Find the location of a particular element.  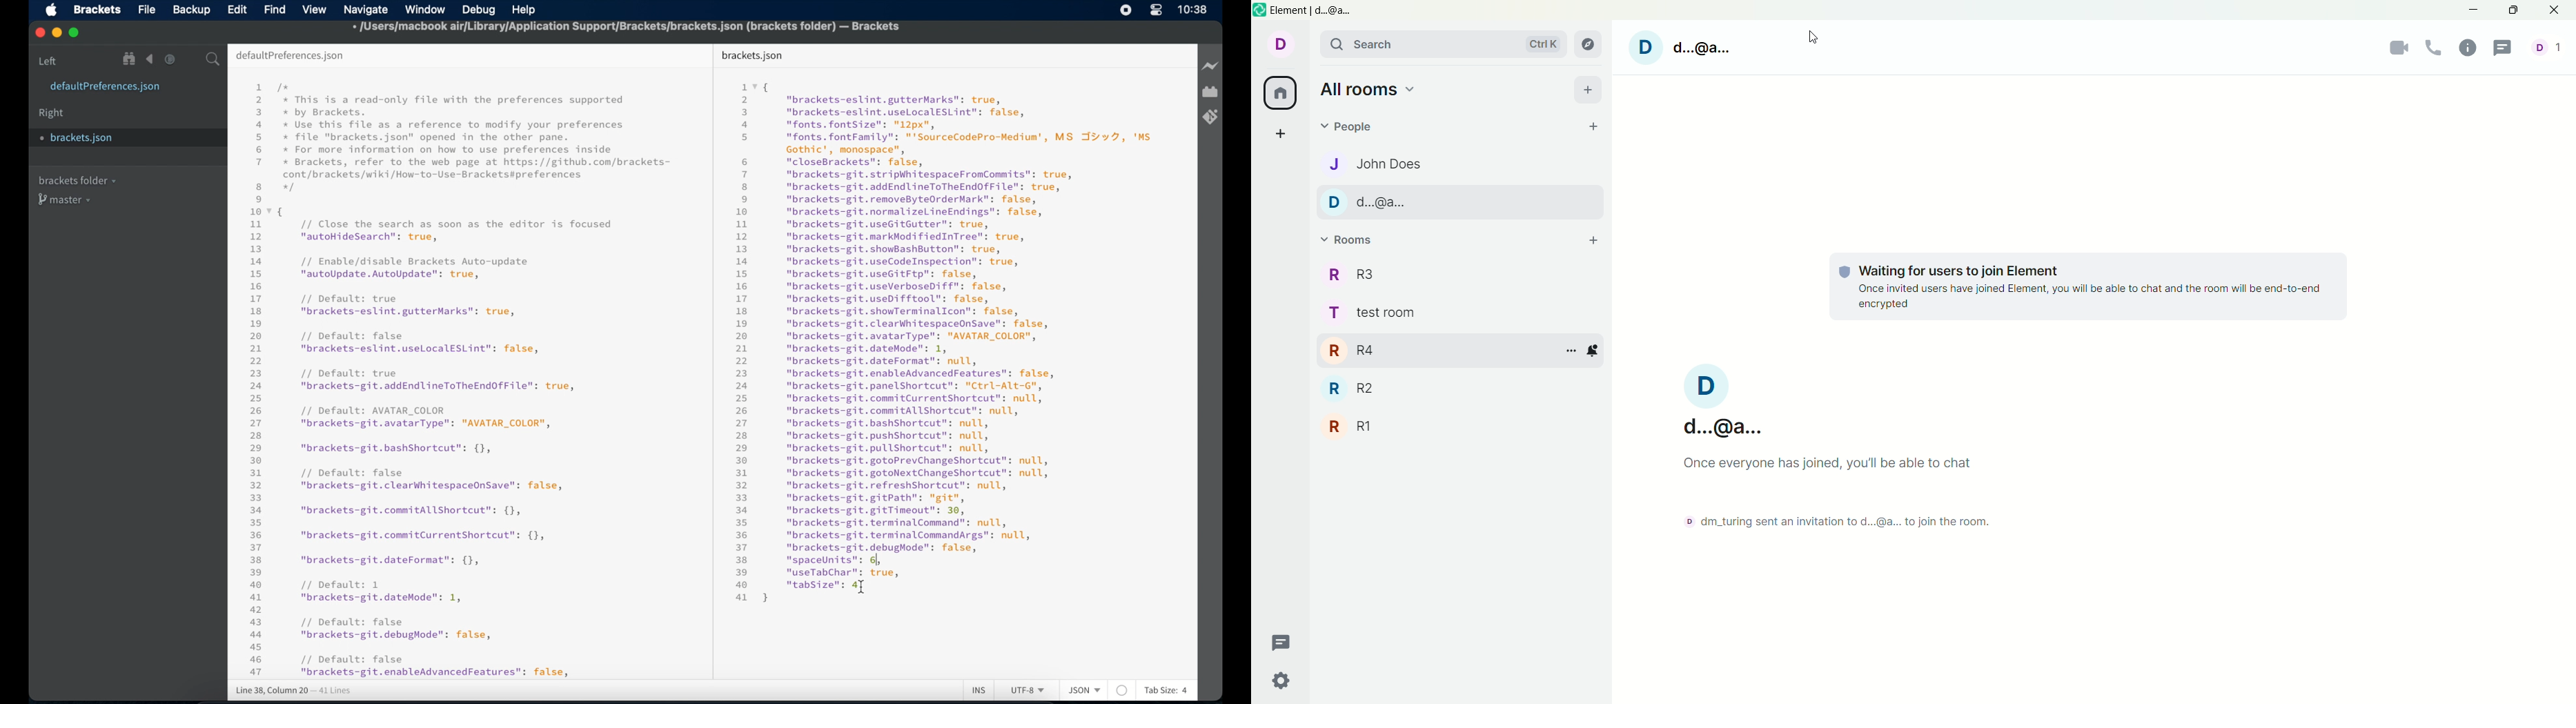

brackets  git extension is located at coordinates (1210, 117).